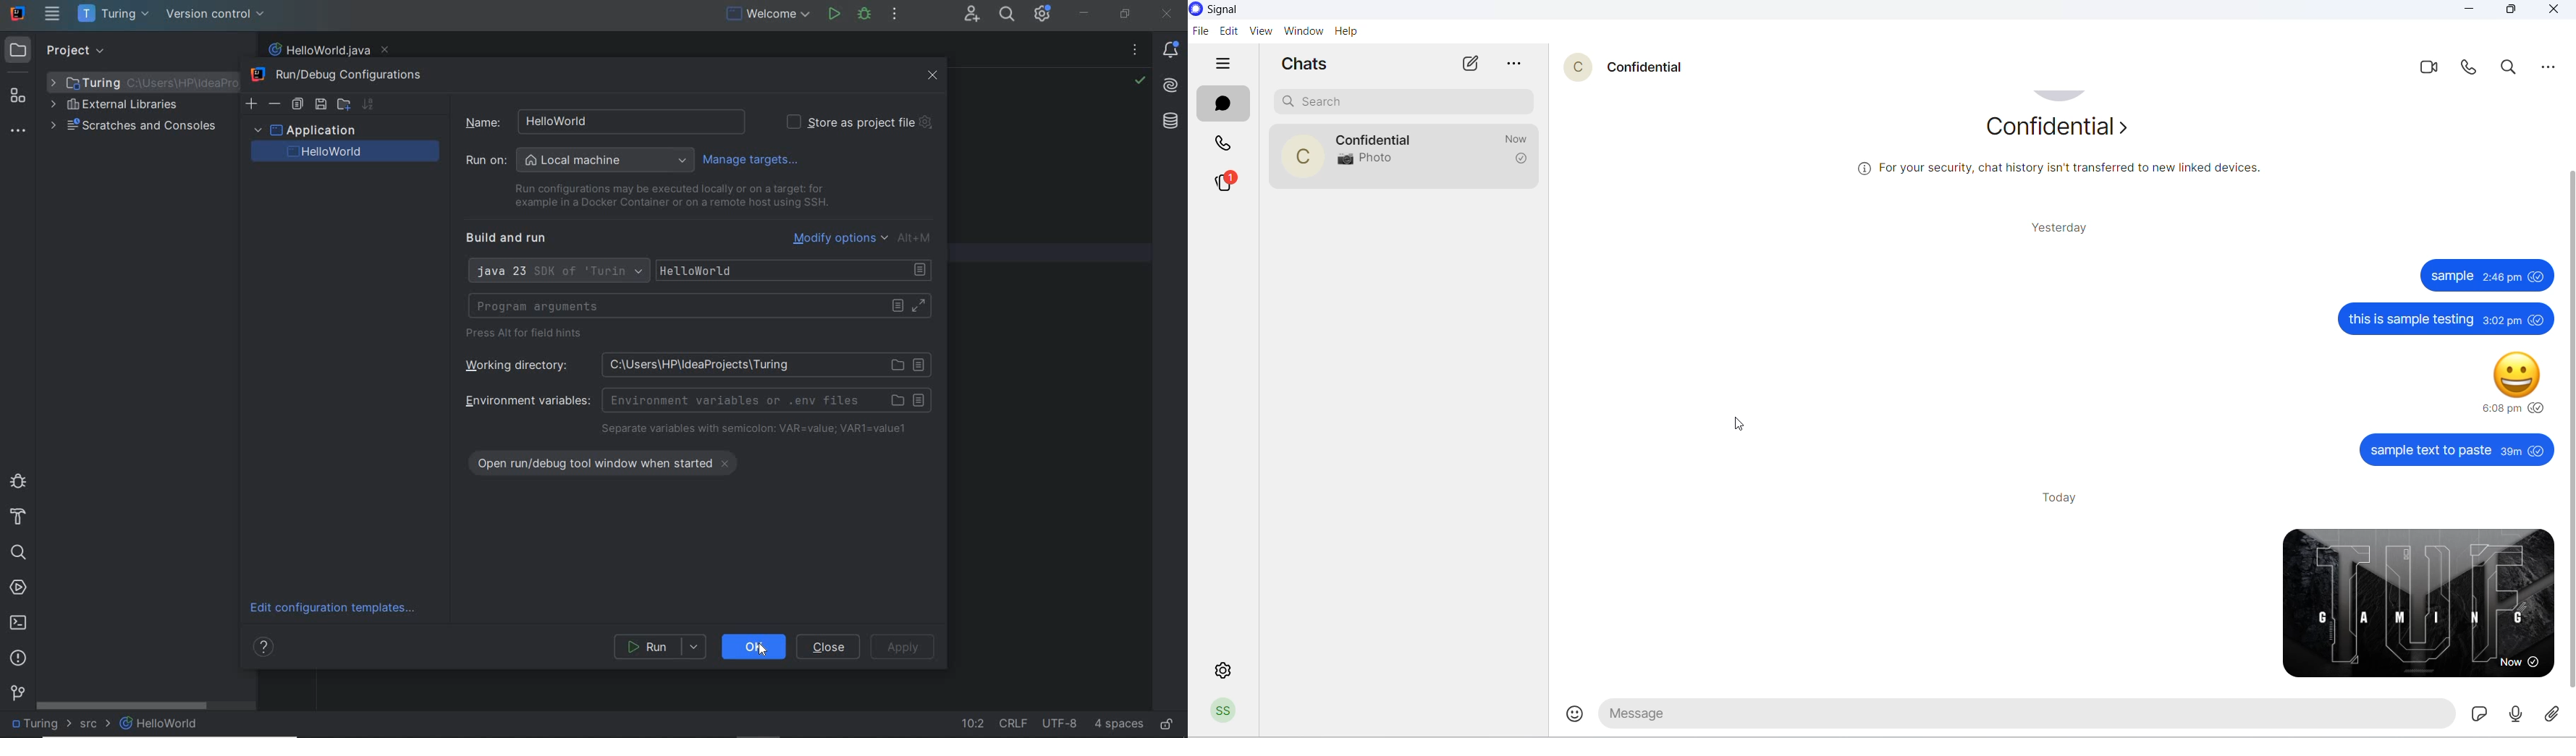 This screenshot has height=756, width=2576. Describe the element at coordinates (895, 15) in the screenshot. I see `more actions` at that location.